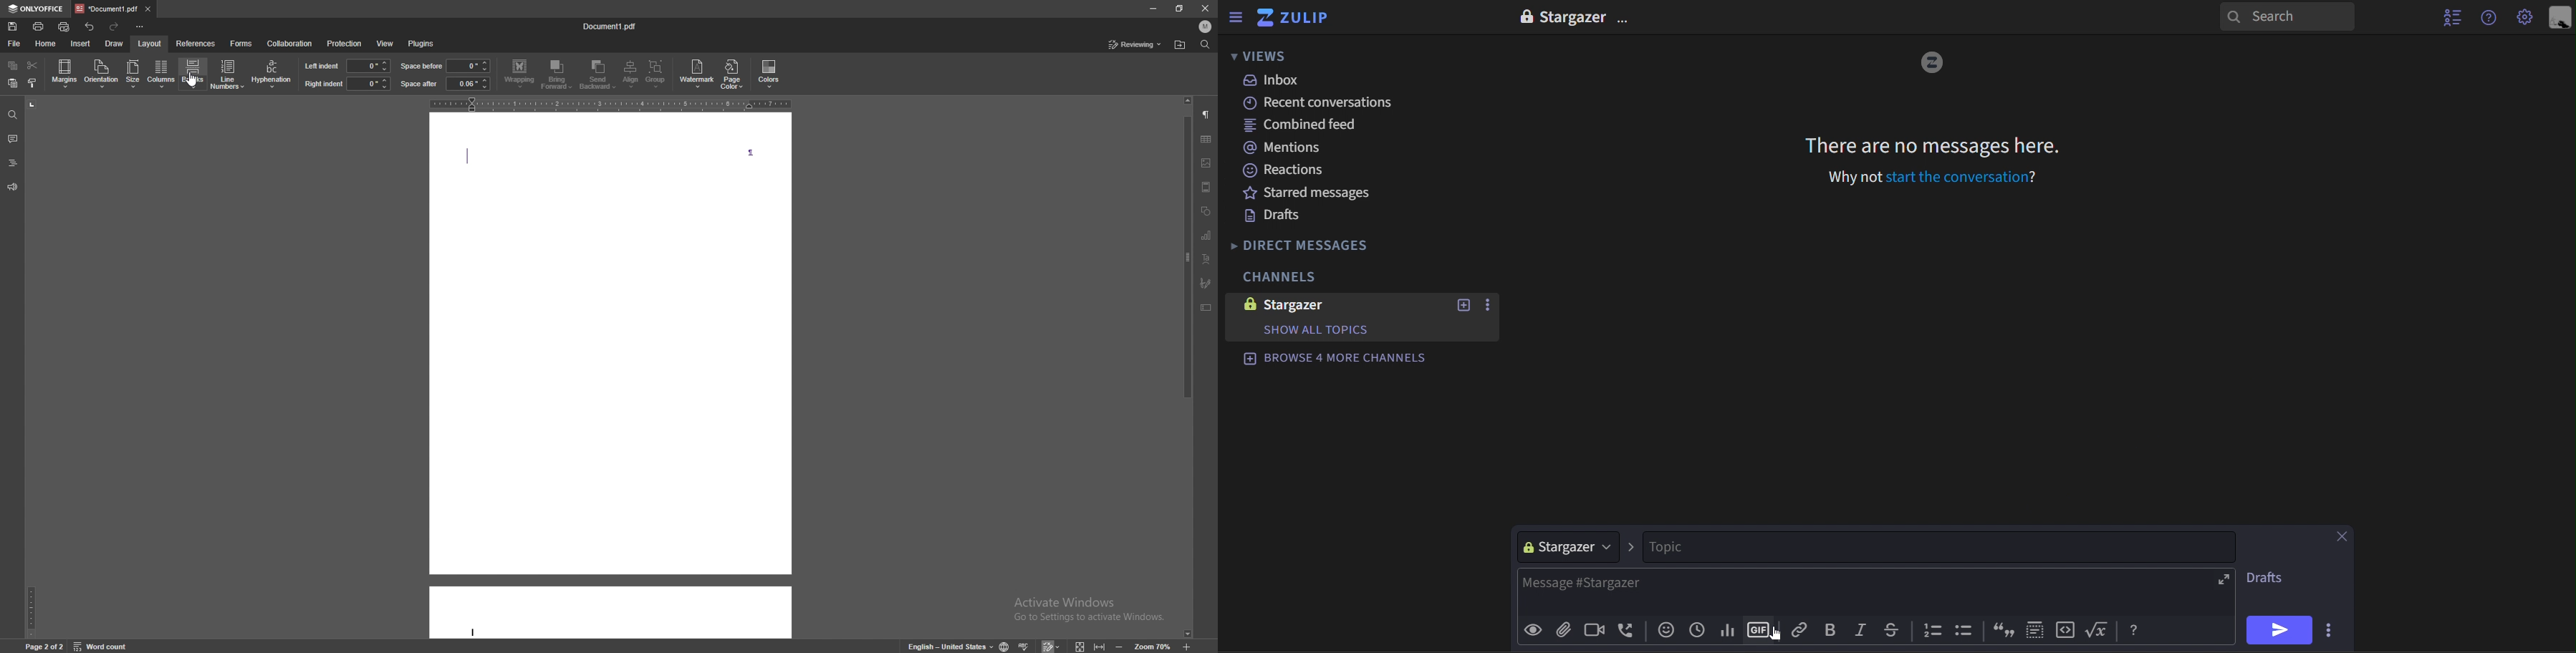 The width and height of the screenshot is (2576, 672). What do you see at coordinates (32, 83) in the screenshot?
I see `copy style` at bounding box center [32, 83].